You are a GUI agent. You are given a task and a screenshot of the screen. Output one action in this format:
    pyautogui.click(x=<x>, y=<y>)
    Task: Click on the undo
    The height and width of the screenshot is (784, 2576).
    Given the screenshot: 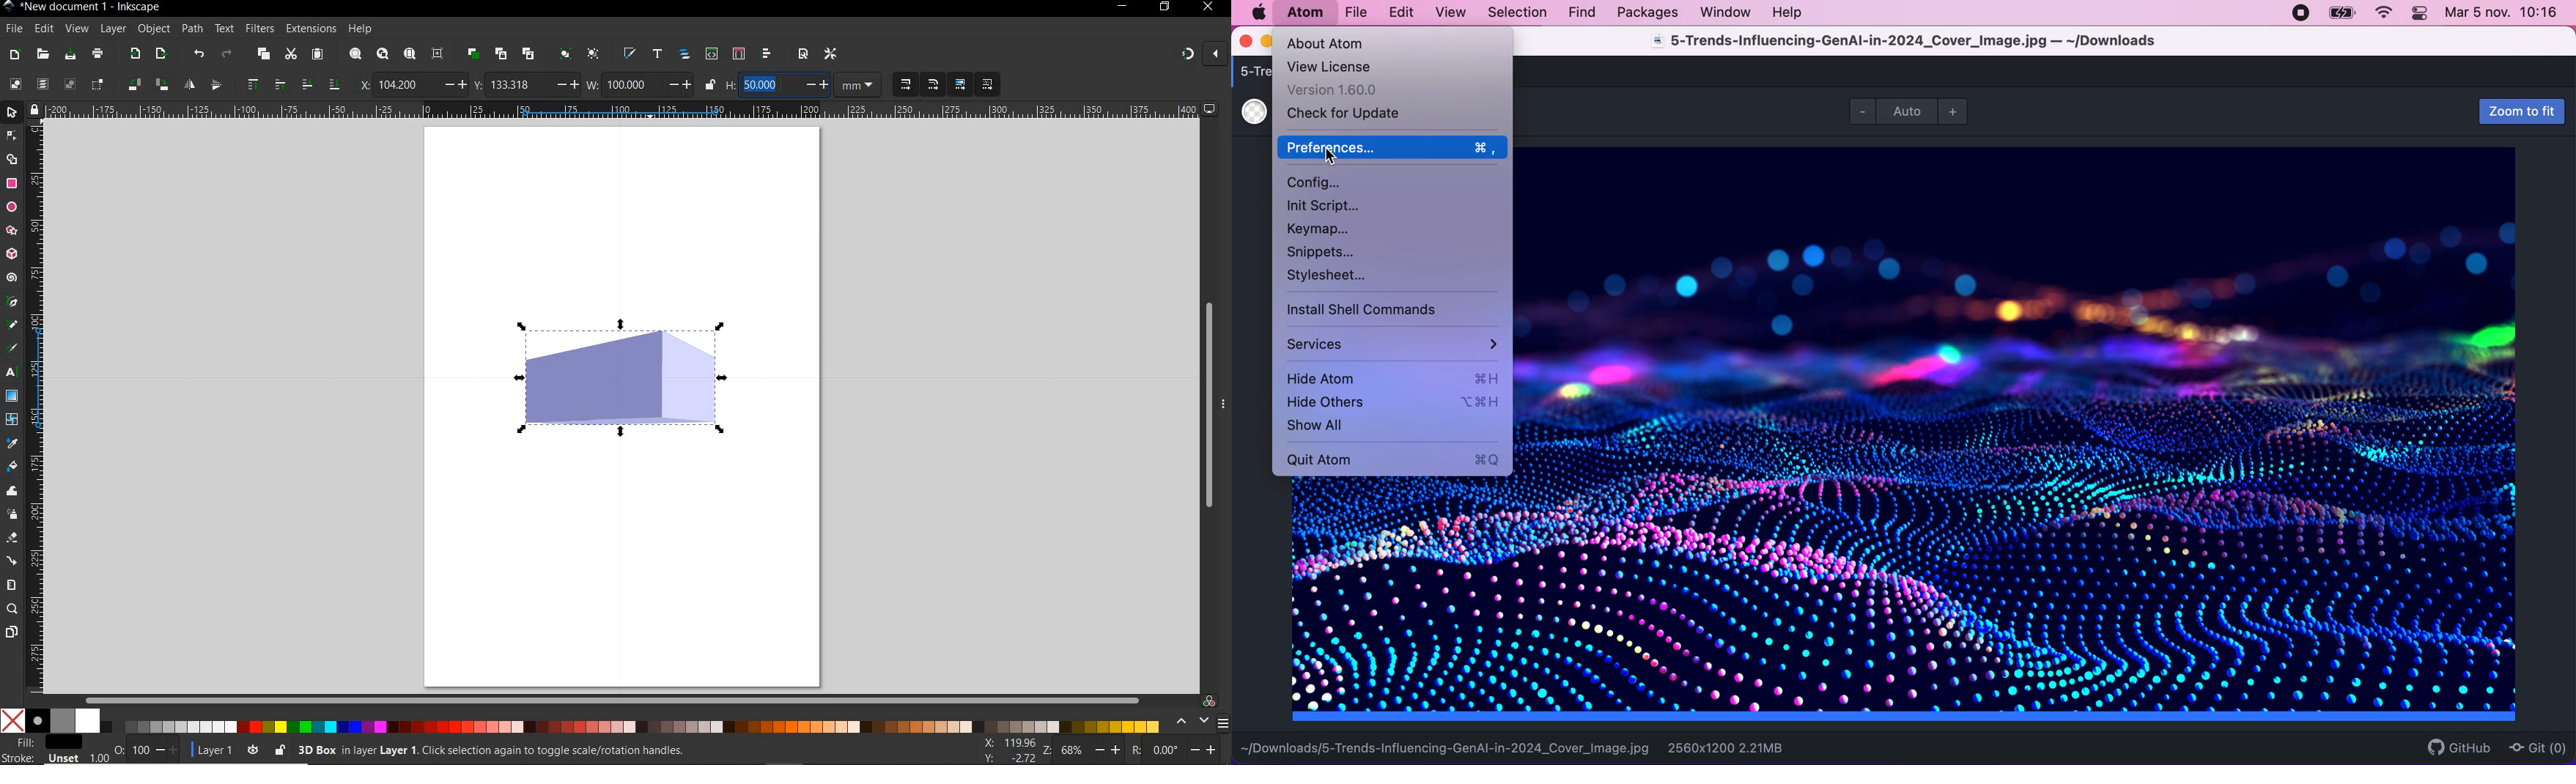 What is the action you would take?
    pyautogui.click(x=199, y=53)
    